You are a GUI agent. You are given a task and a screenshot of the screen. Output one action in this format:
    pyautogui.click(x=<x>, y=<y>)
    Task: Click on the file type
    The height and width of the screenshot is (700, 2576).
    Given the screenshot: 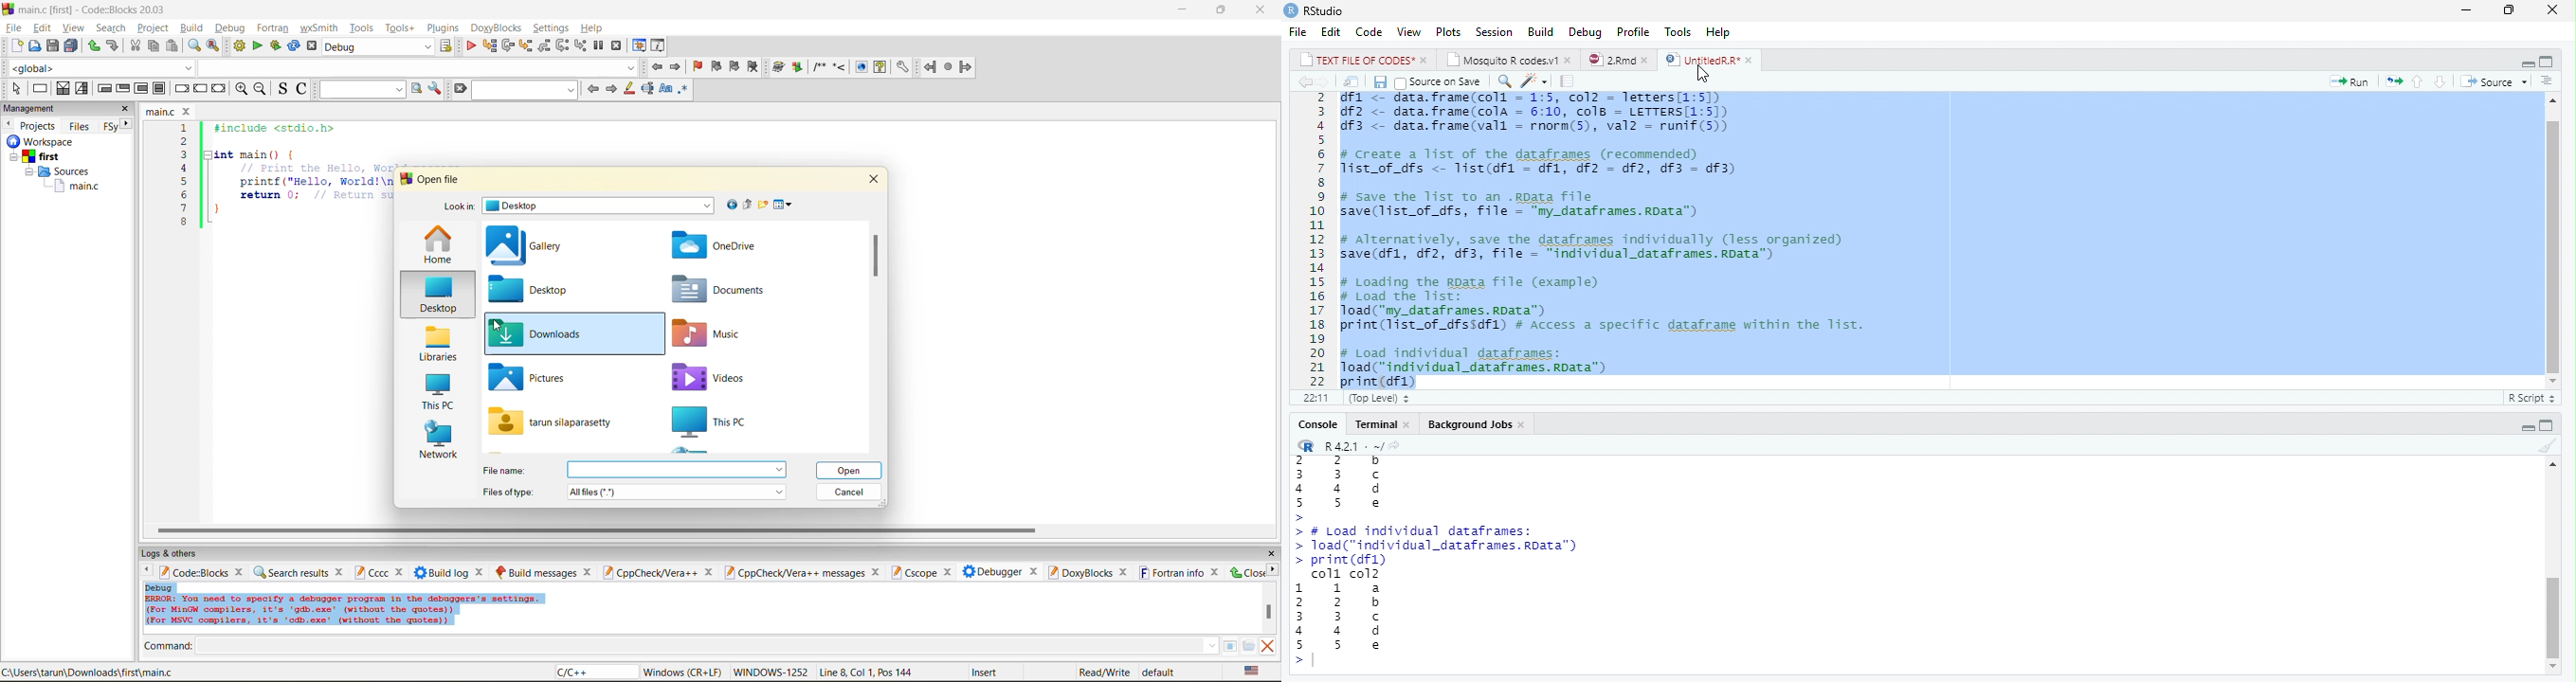 What is the action you would take?
    pyautogui.click(x=509, y=490)
    